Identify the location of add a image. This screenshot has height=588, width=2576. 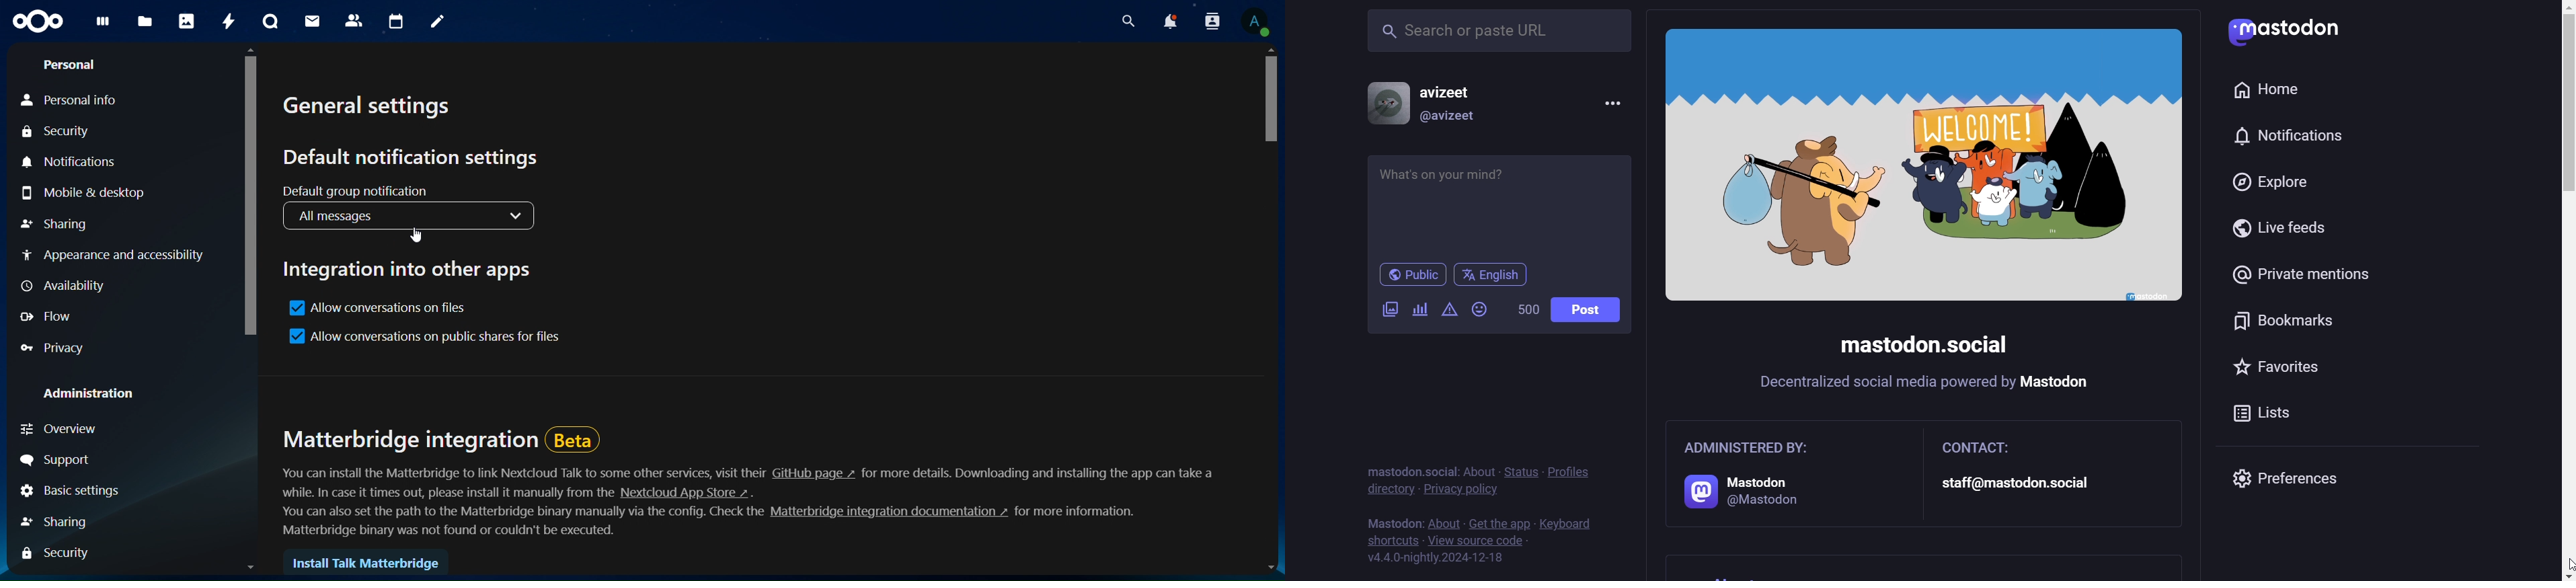
(1391, 313).